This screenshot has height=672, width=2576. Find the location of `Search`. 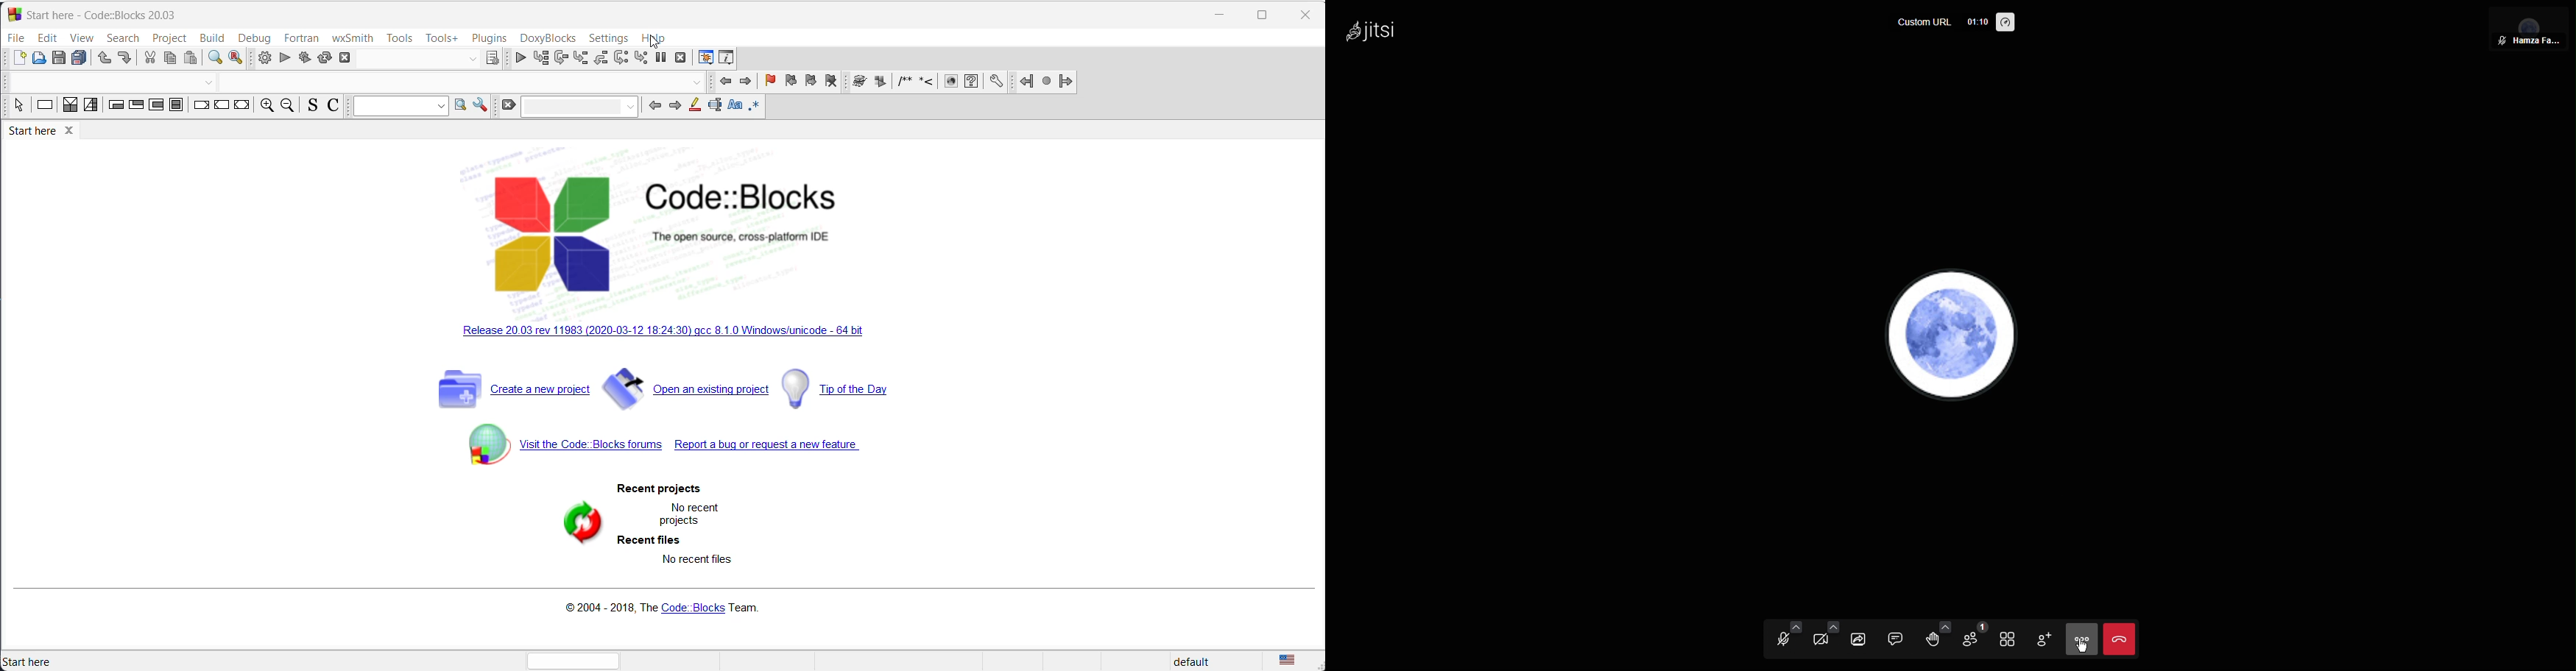

Search is located at coordinates (124, 38).